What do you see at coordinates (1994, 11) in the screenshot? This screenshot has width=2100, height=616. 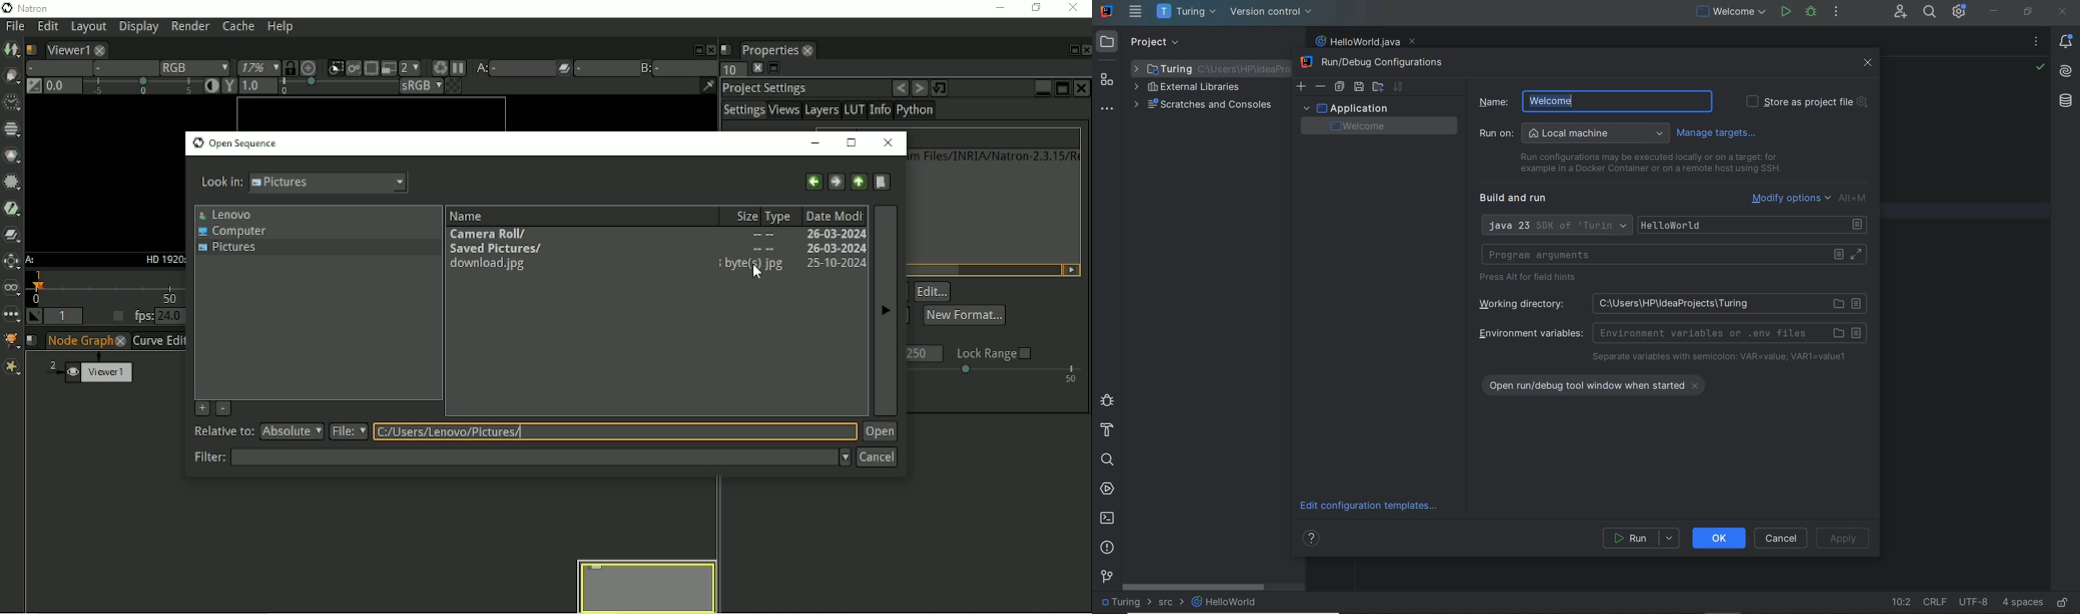 I see `MINIMIZE` at bounding box center [1994, 11].